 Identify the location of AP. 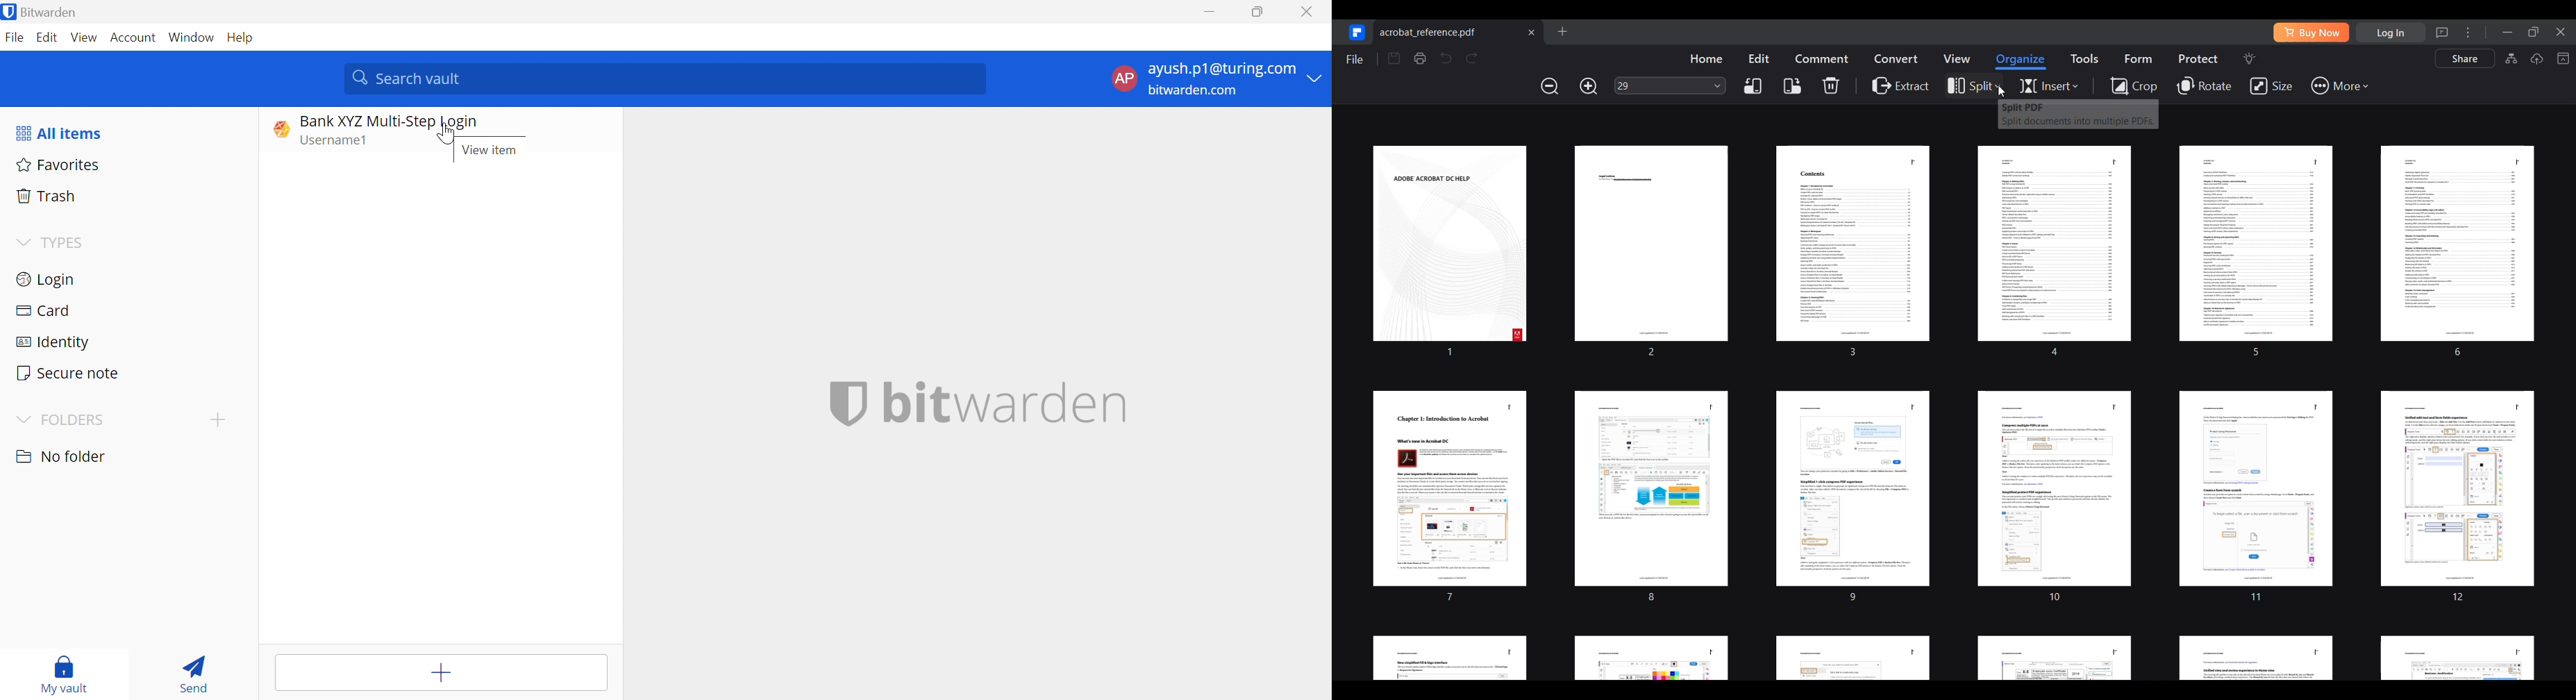
(1128, 78).